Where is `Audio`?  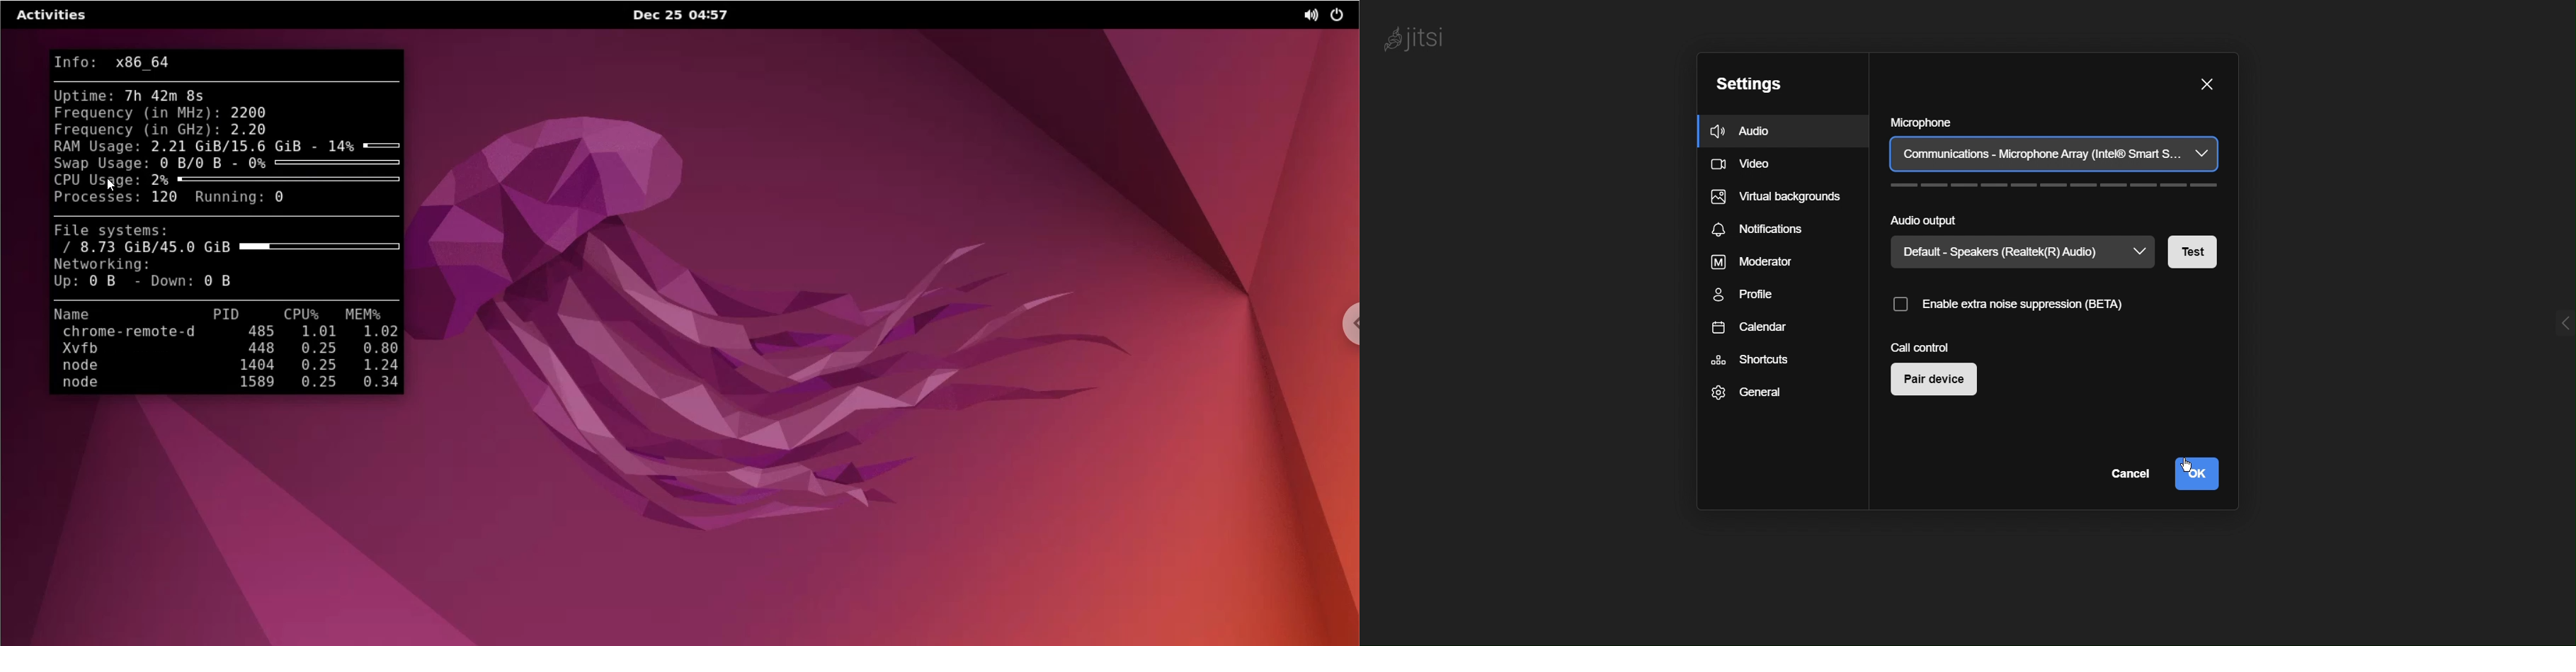
Audio is located at coordinates (1748, 132).